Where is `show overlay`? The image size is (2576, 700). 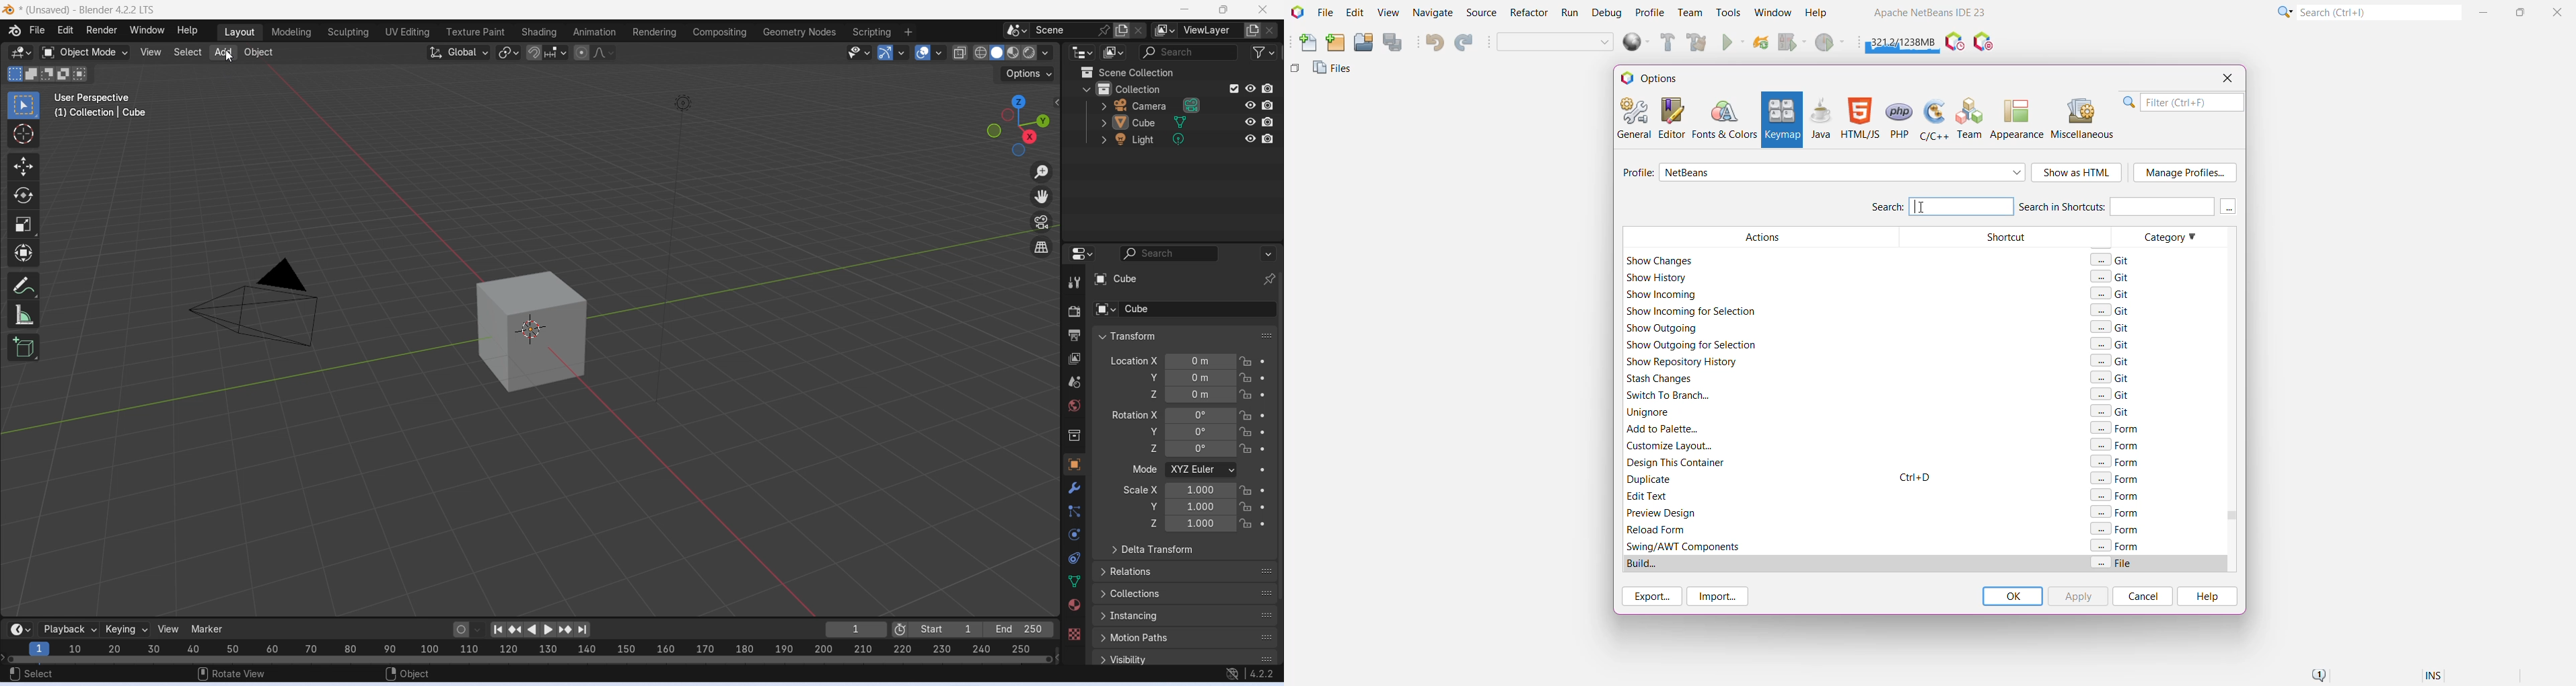 show overlay is located at coordinates (923, 51).